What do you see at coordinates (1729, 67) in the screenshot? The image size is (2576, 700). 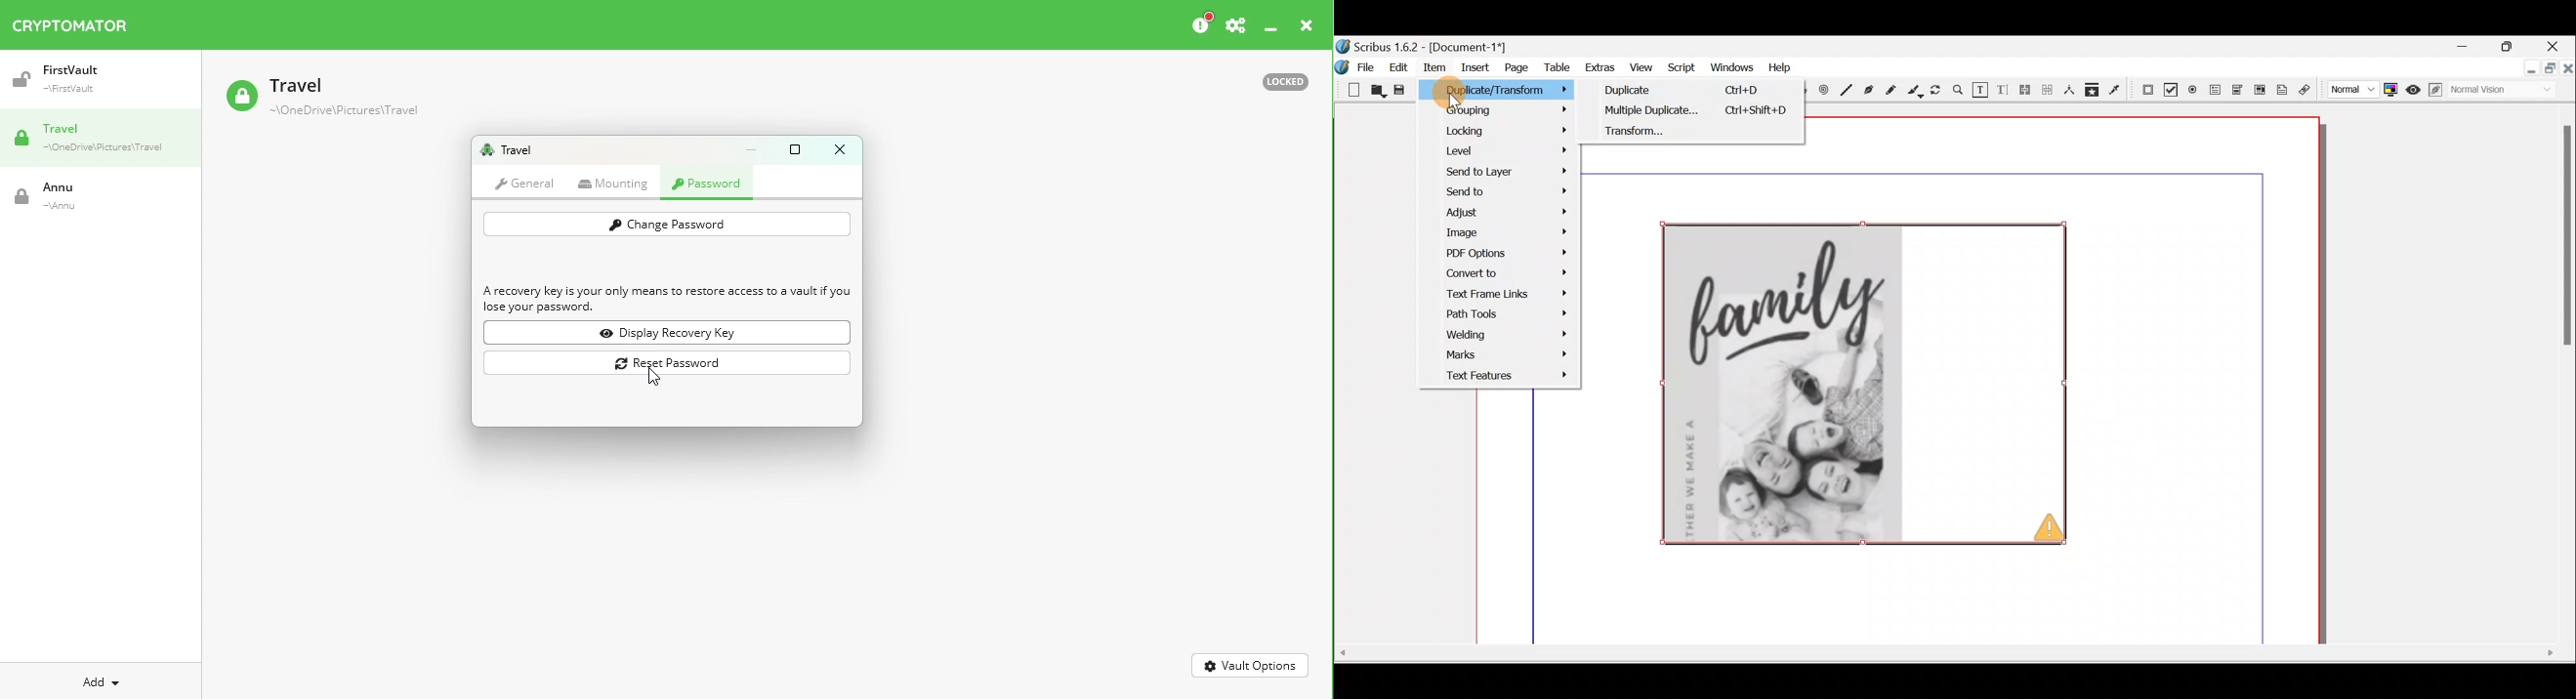 I see `Windows` at bounding box center [1729, 67].